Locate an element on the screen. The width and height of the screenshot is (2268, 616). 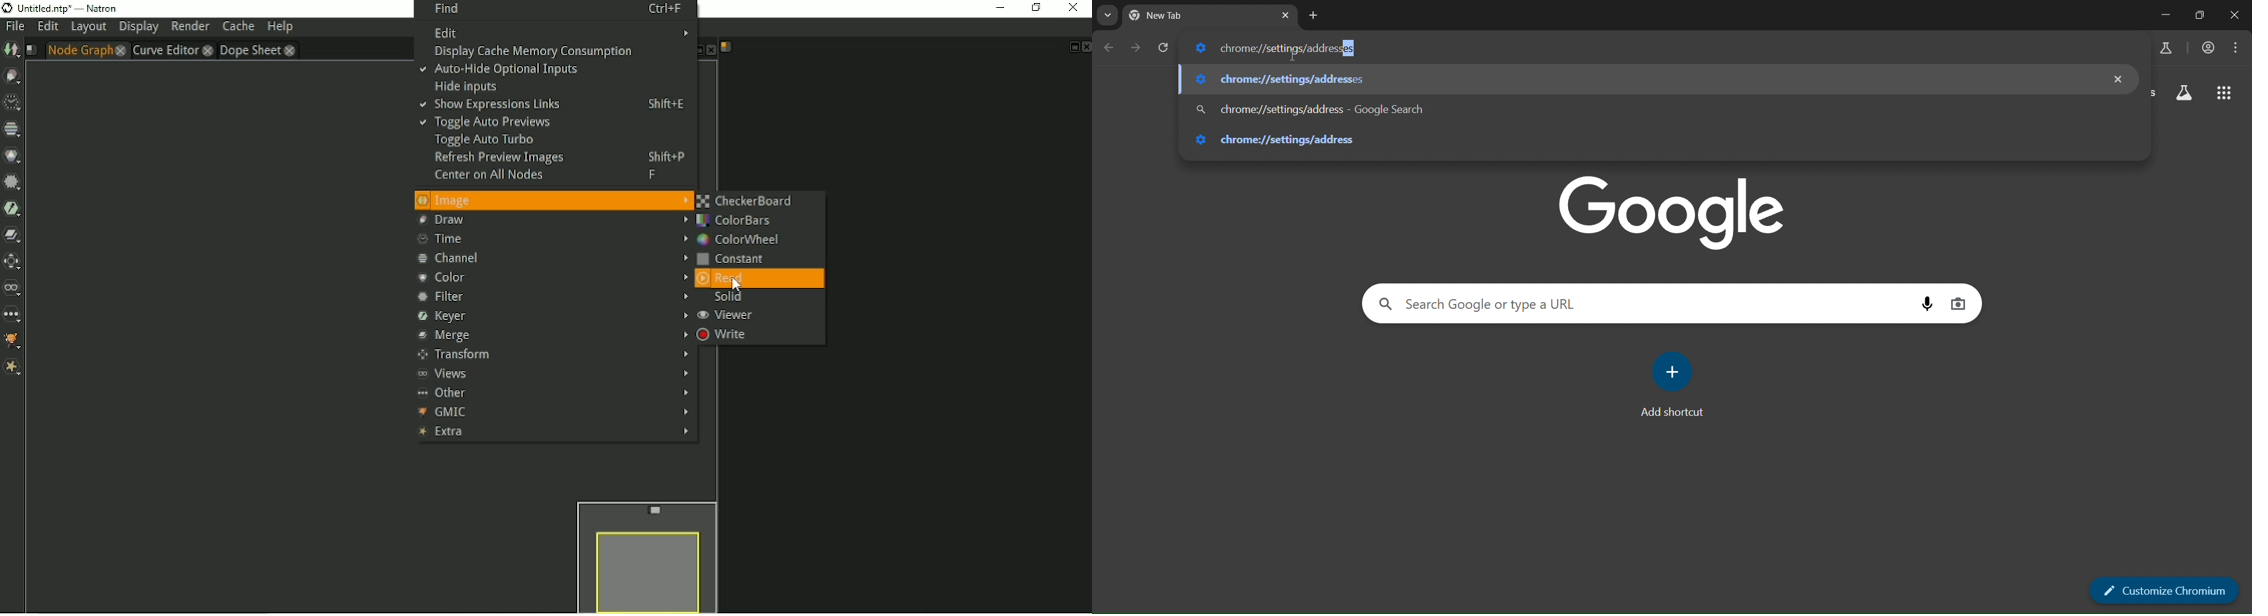
Channel is located at coordinates (553, 257).